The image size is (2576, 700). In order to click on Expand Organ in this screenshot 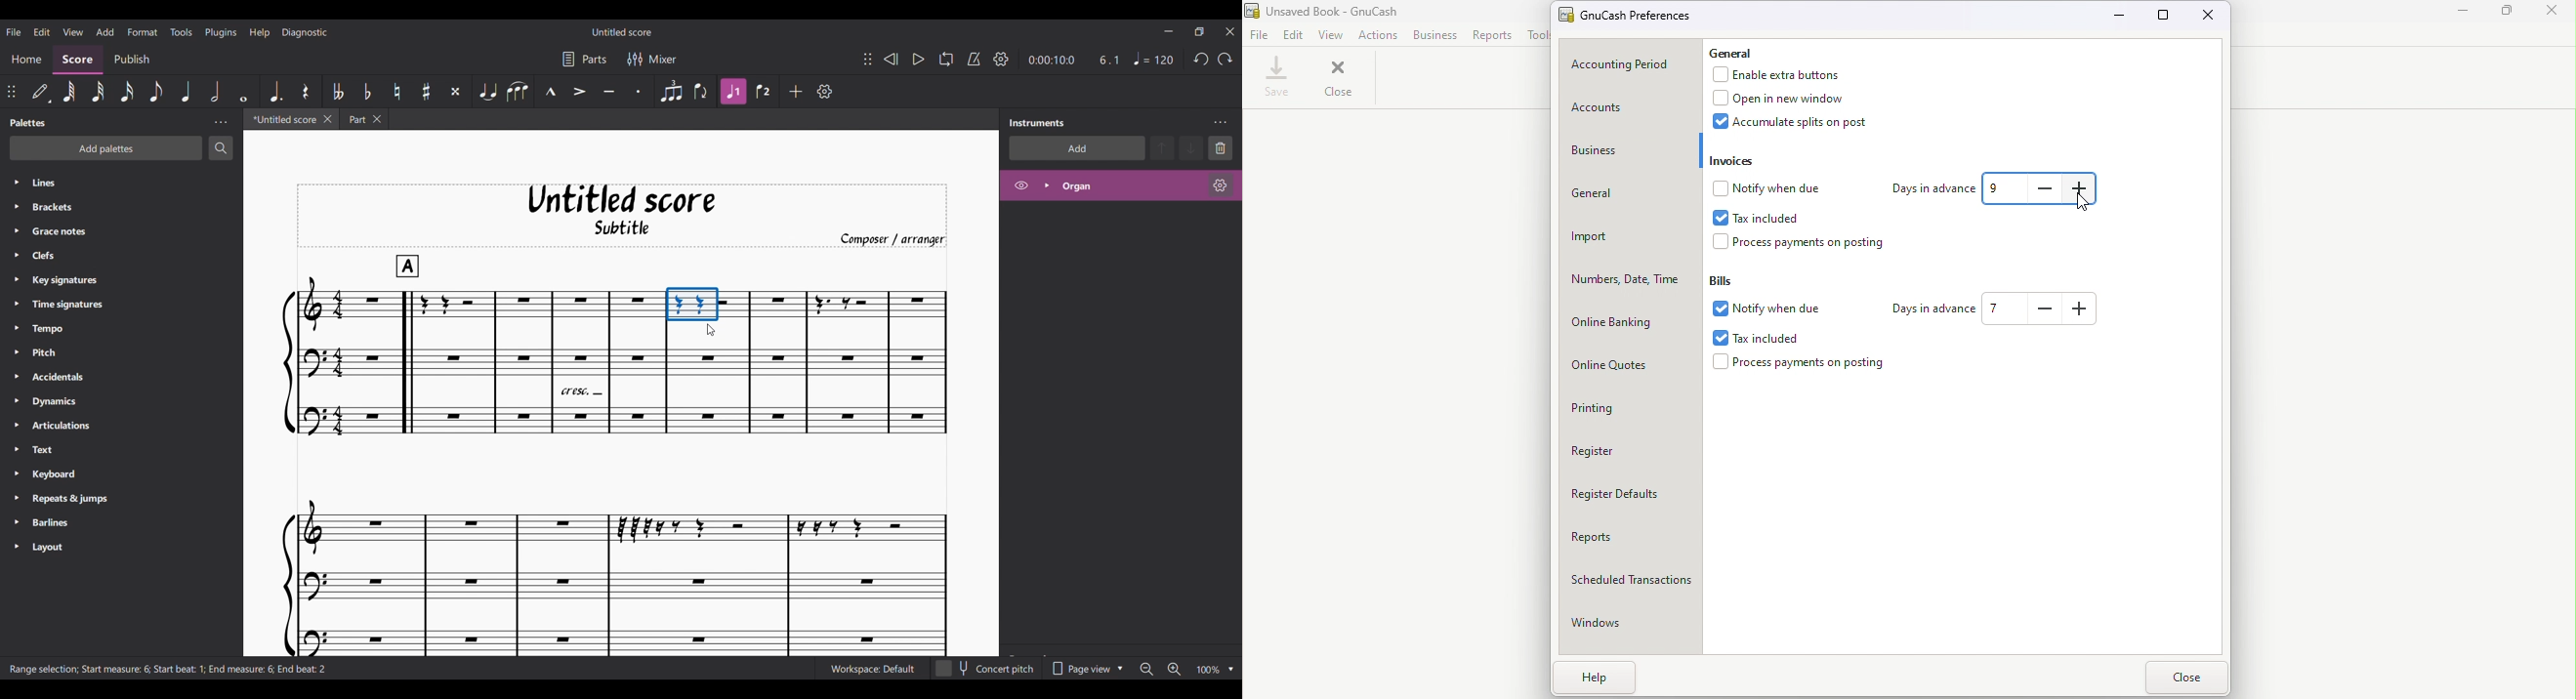, I will do `click(1046, 186)`.